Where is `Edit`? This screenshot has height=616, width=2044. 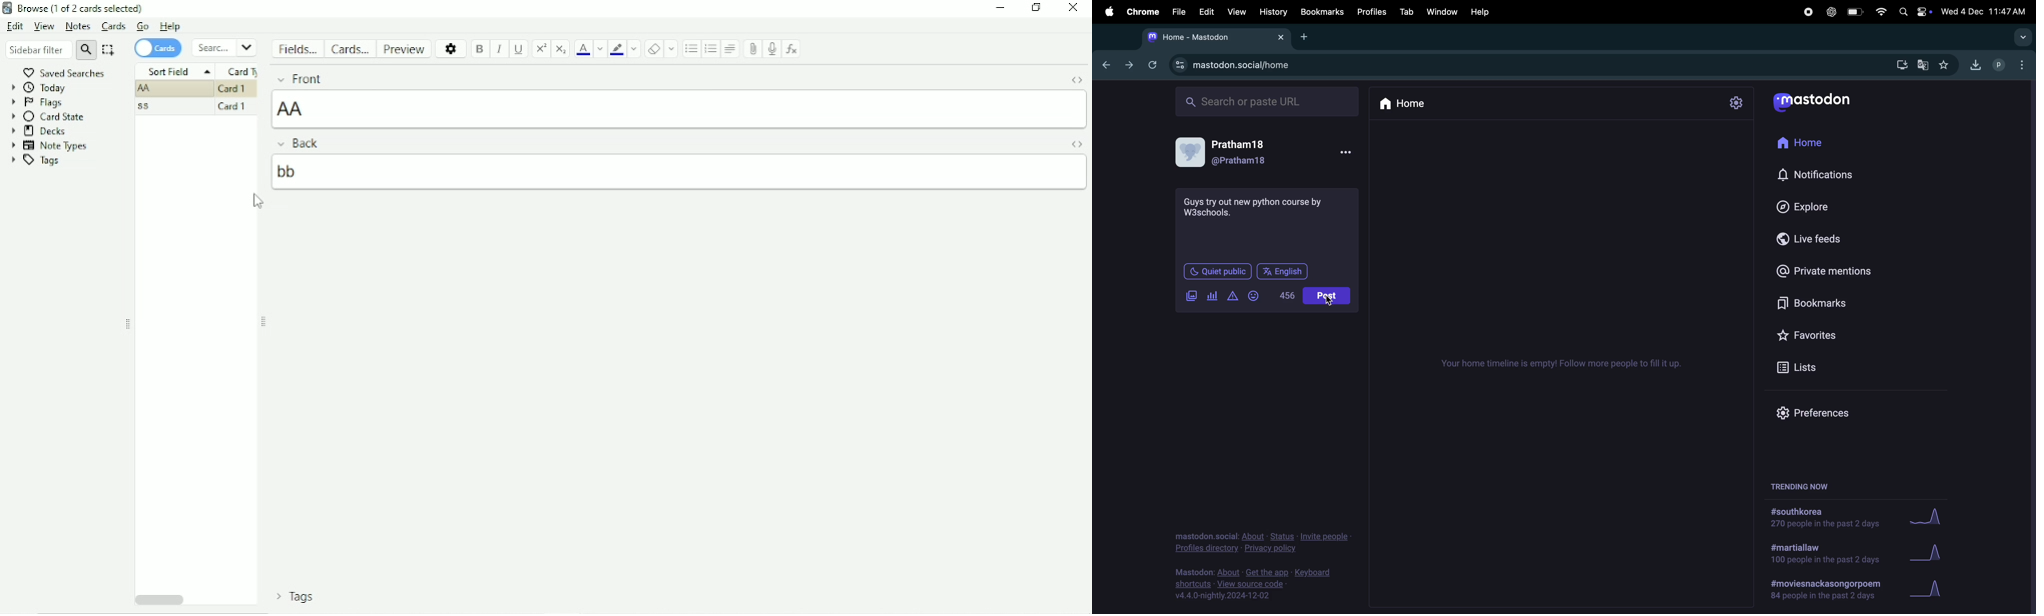 Edit is located at coordinates (14, 27).